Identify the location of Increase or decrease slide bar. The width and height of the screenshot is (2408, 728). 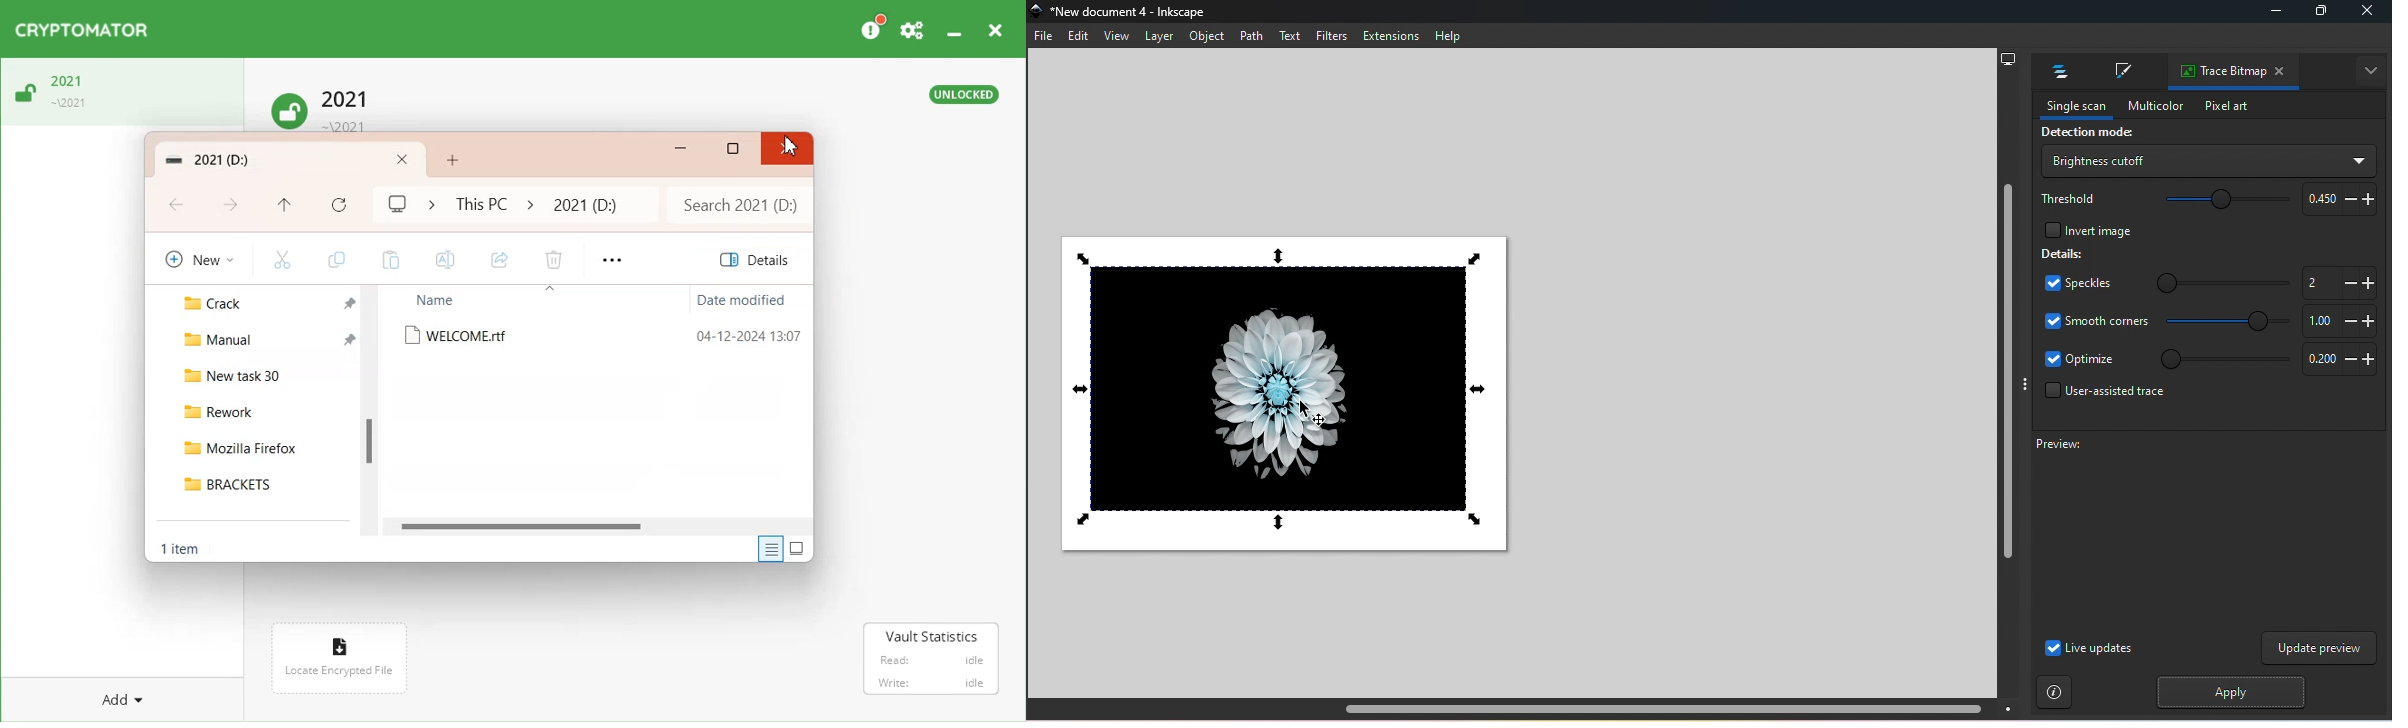
(2335, 282).